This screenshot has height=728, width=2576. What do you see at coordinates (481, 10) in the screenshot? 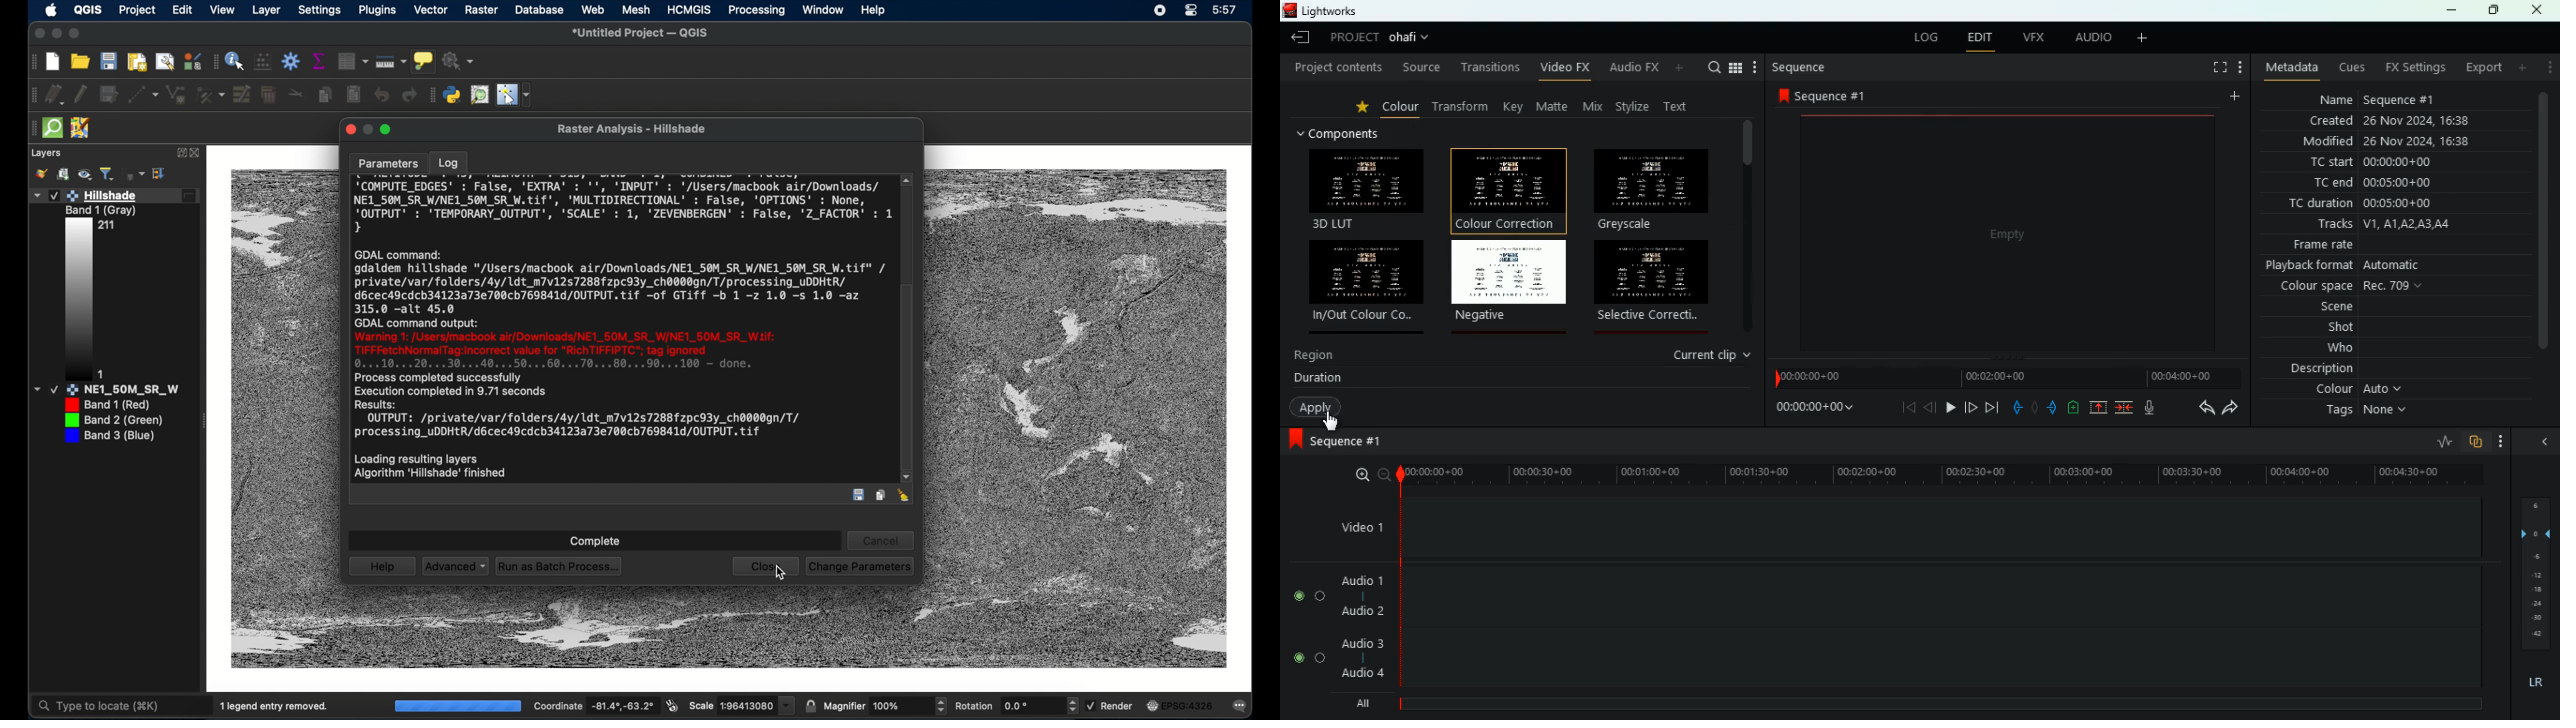
I see `raster` at bounding box center [481, 10].